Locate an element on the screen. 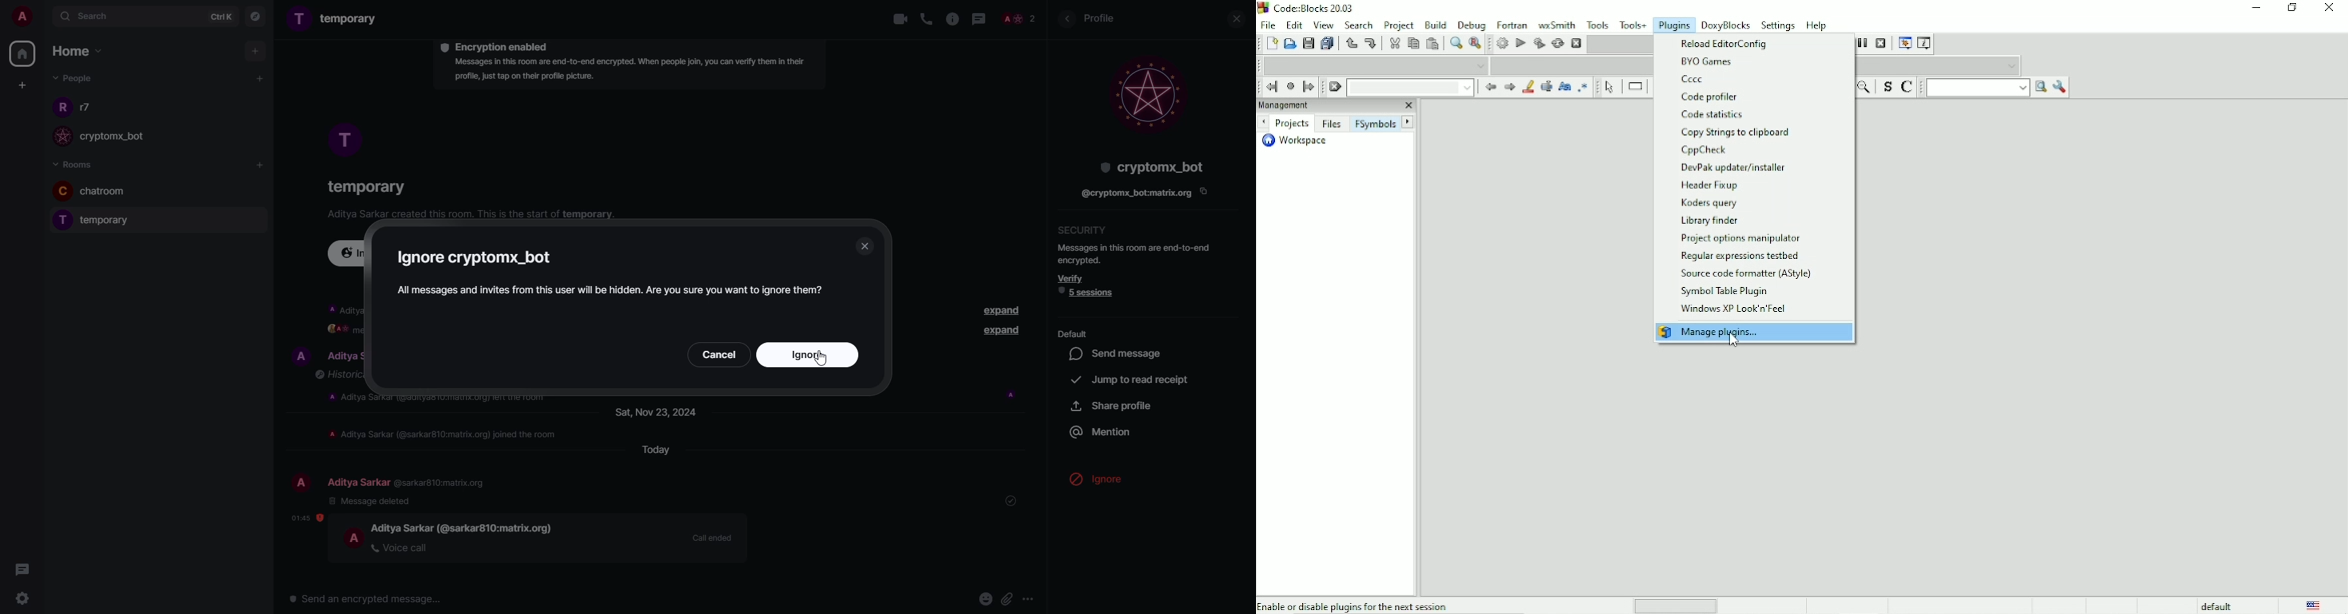 Image resolution: width=2352 pixels, height=616 pixels. Workspace is located at coordinates (1293, 141).